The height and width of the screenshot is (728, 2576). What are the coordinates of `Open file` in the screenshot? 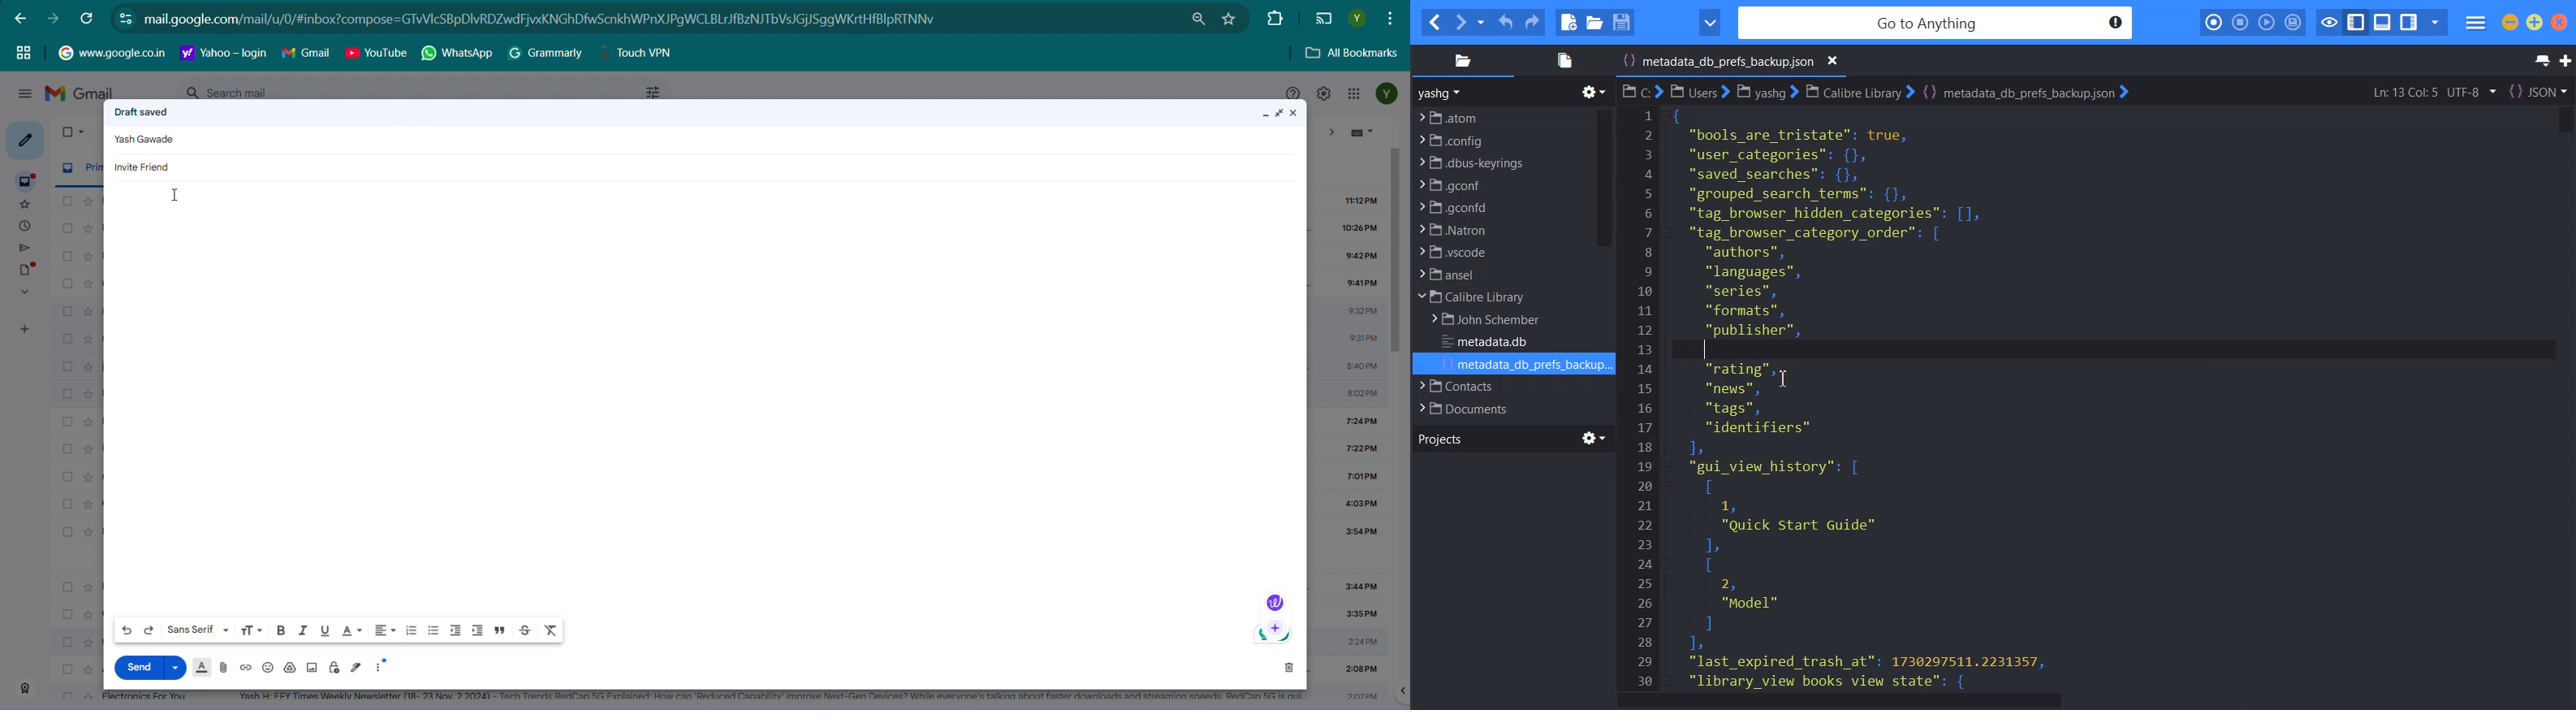 It's located at (1594, 22).